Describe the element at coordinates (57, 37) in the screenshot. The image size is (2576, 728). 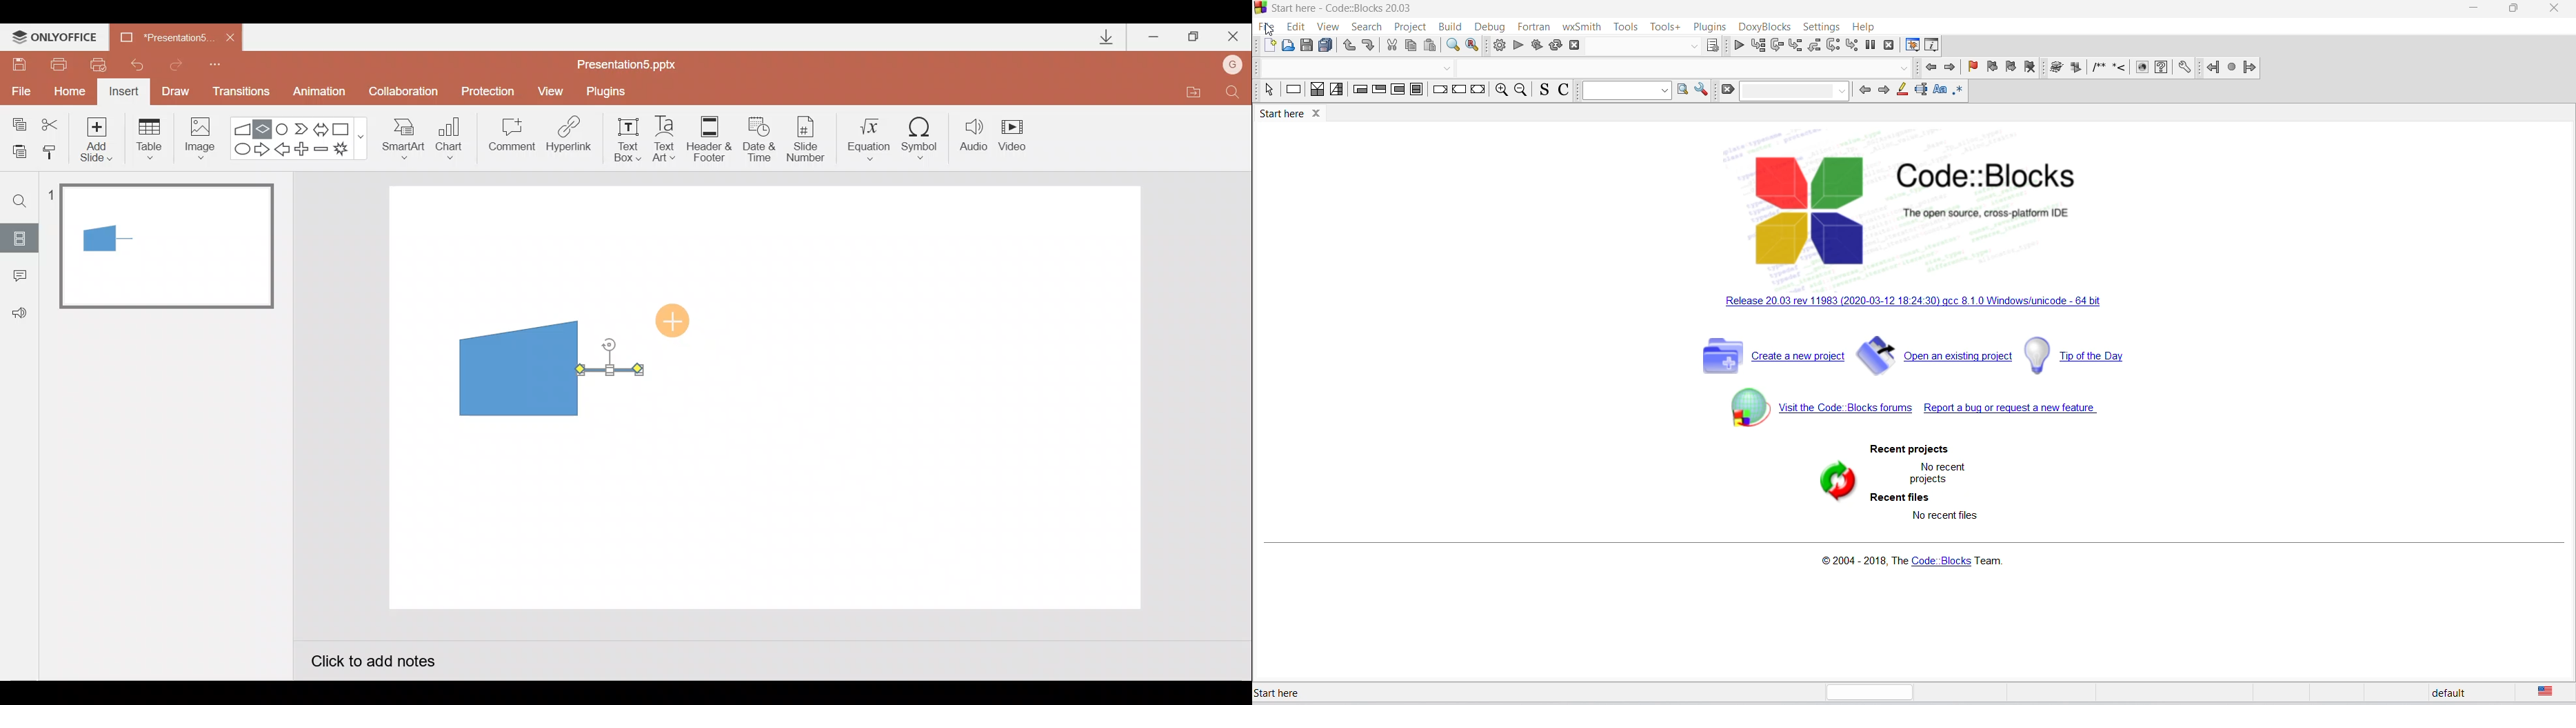
I see `ONLYOFFICE` at that location.